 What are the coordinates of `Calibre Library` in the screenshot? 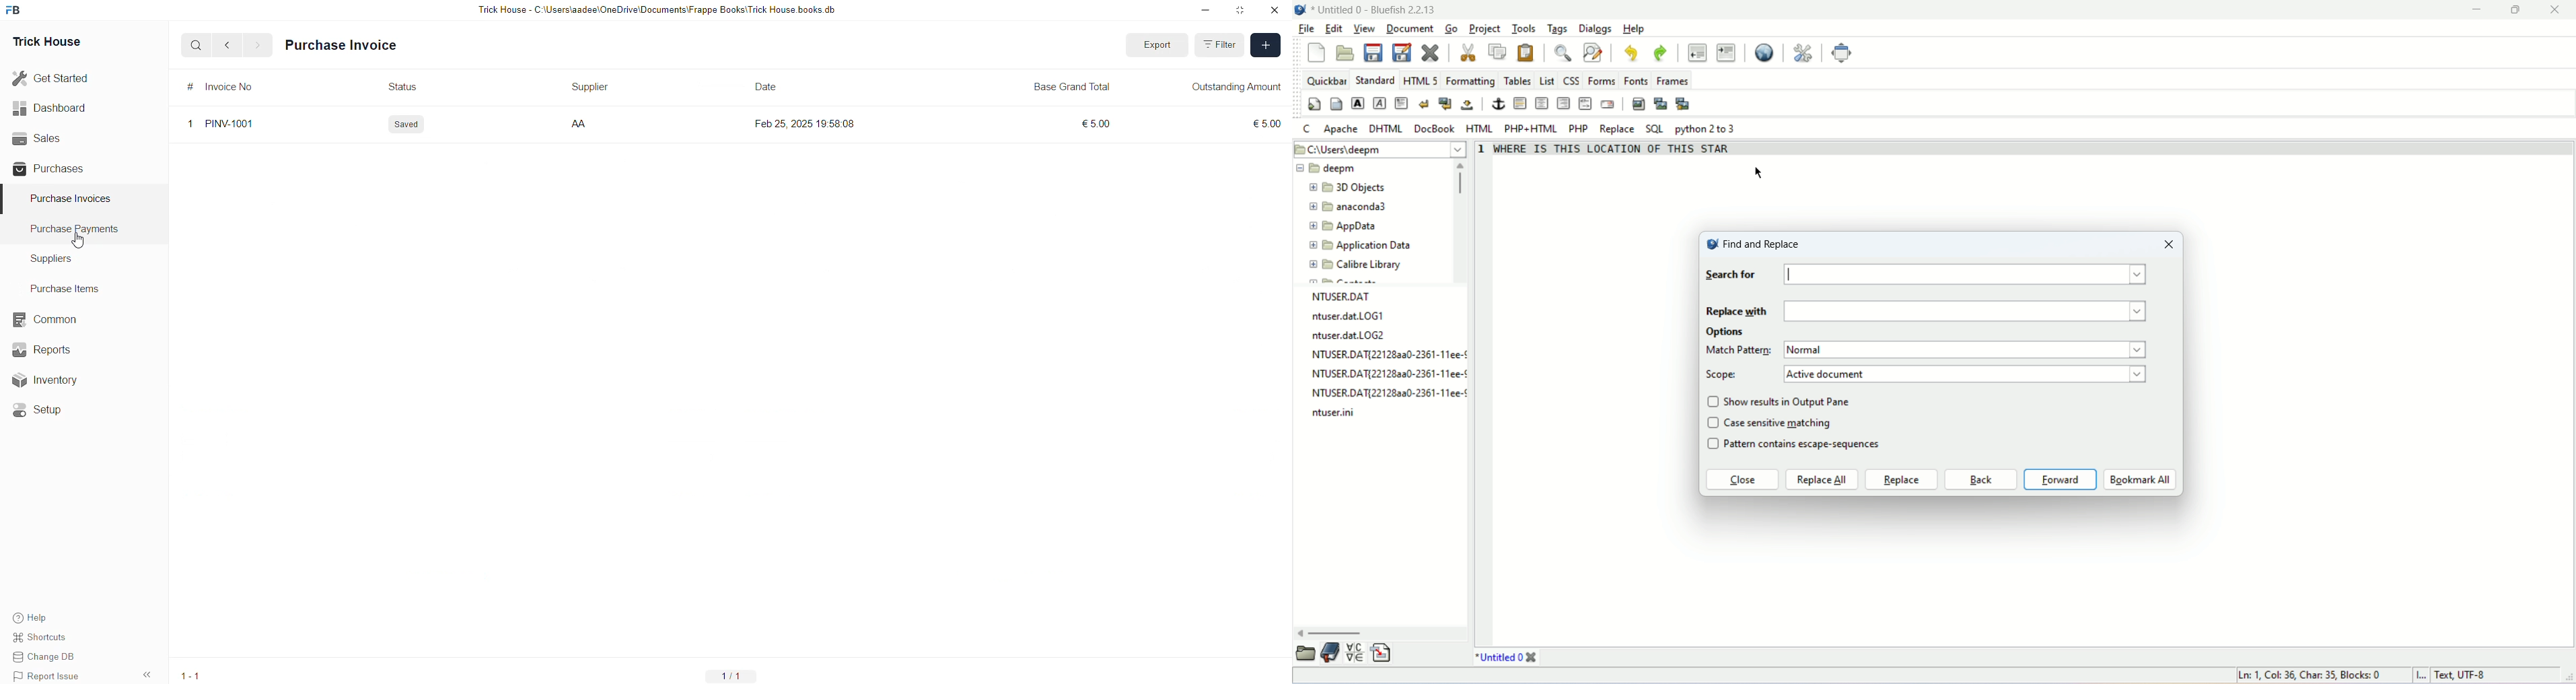 It's located at (1356, 264).